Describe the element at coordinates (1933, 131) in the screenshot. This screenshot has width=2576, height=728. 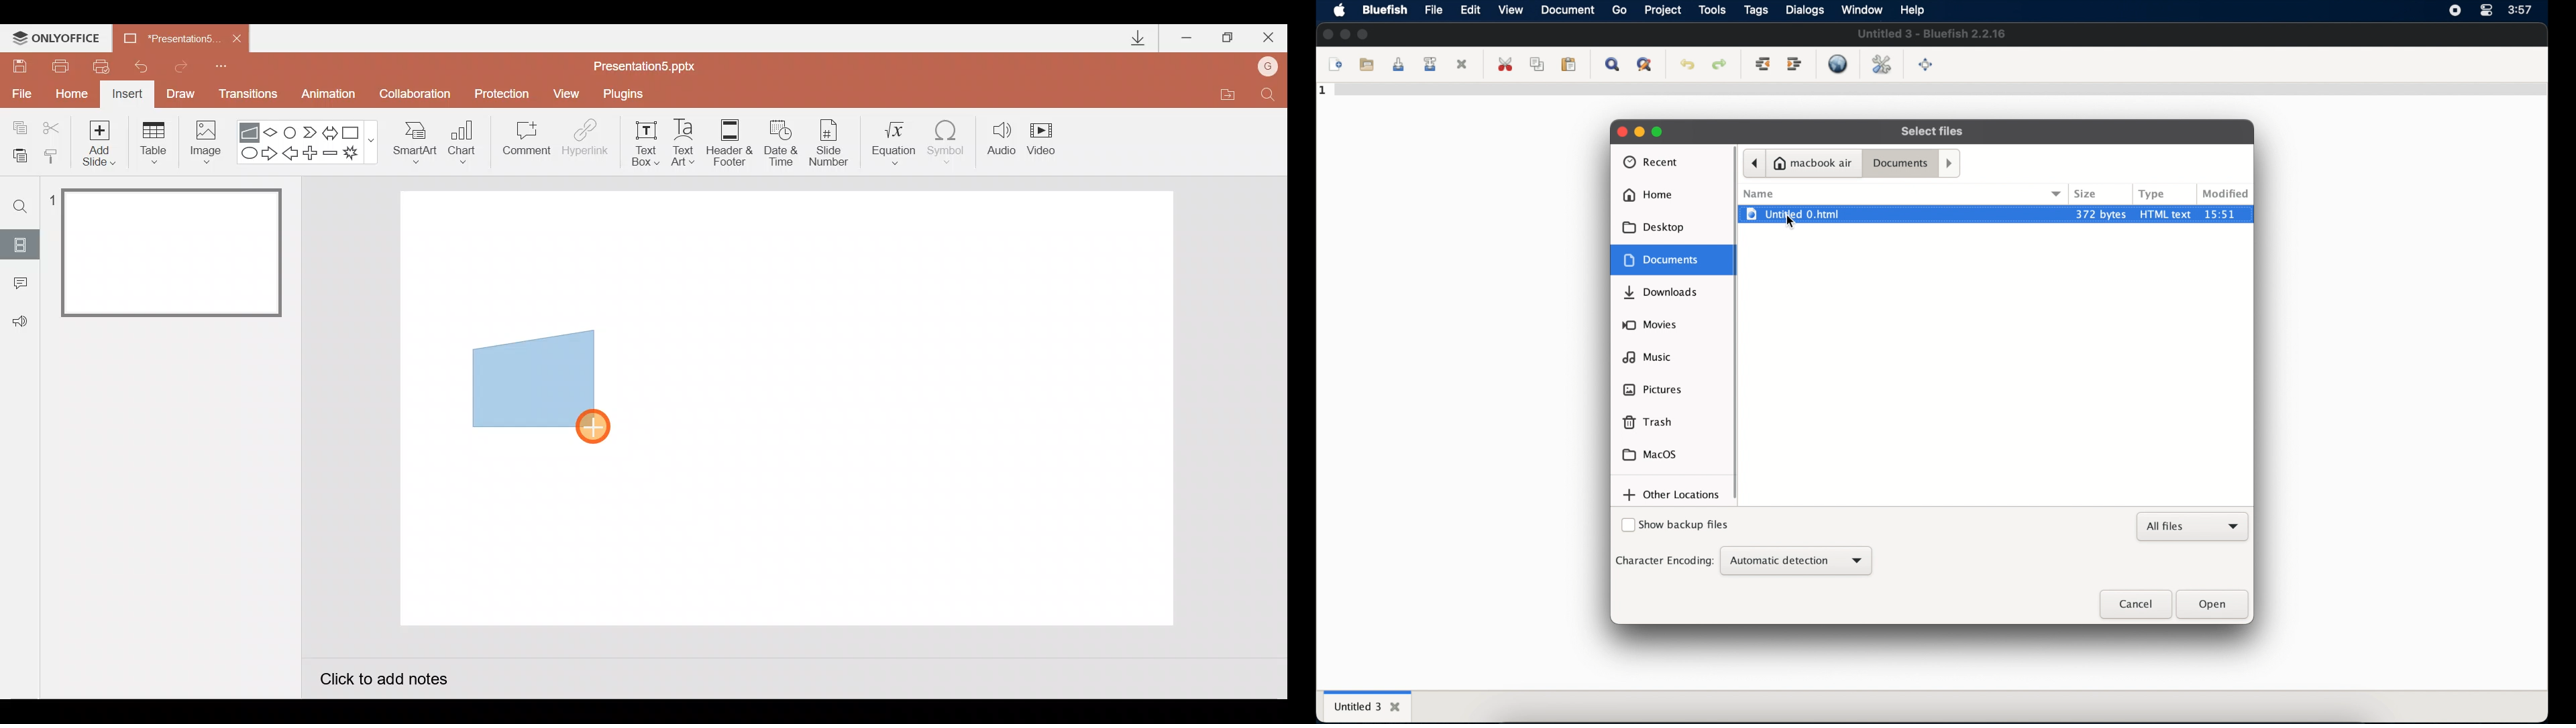
I see `select files` at that location.